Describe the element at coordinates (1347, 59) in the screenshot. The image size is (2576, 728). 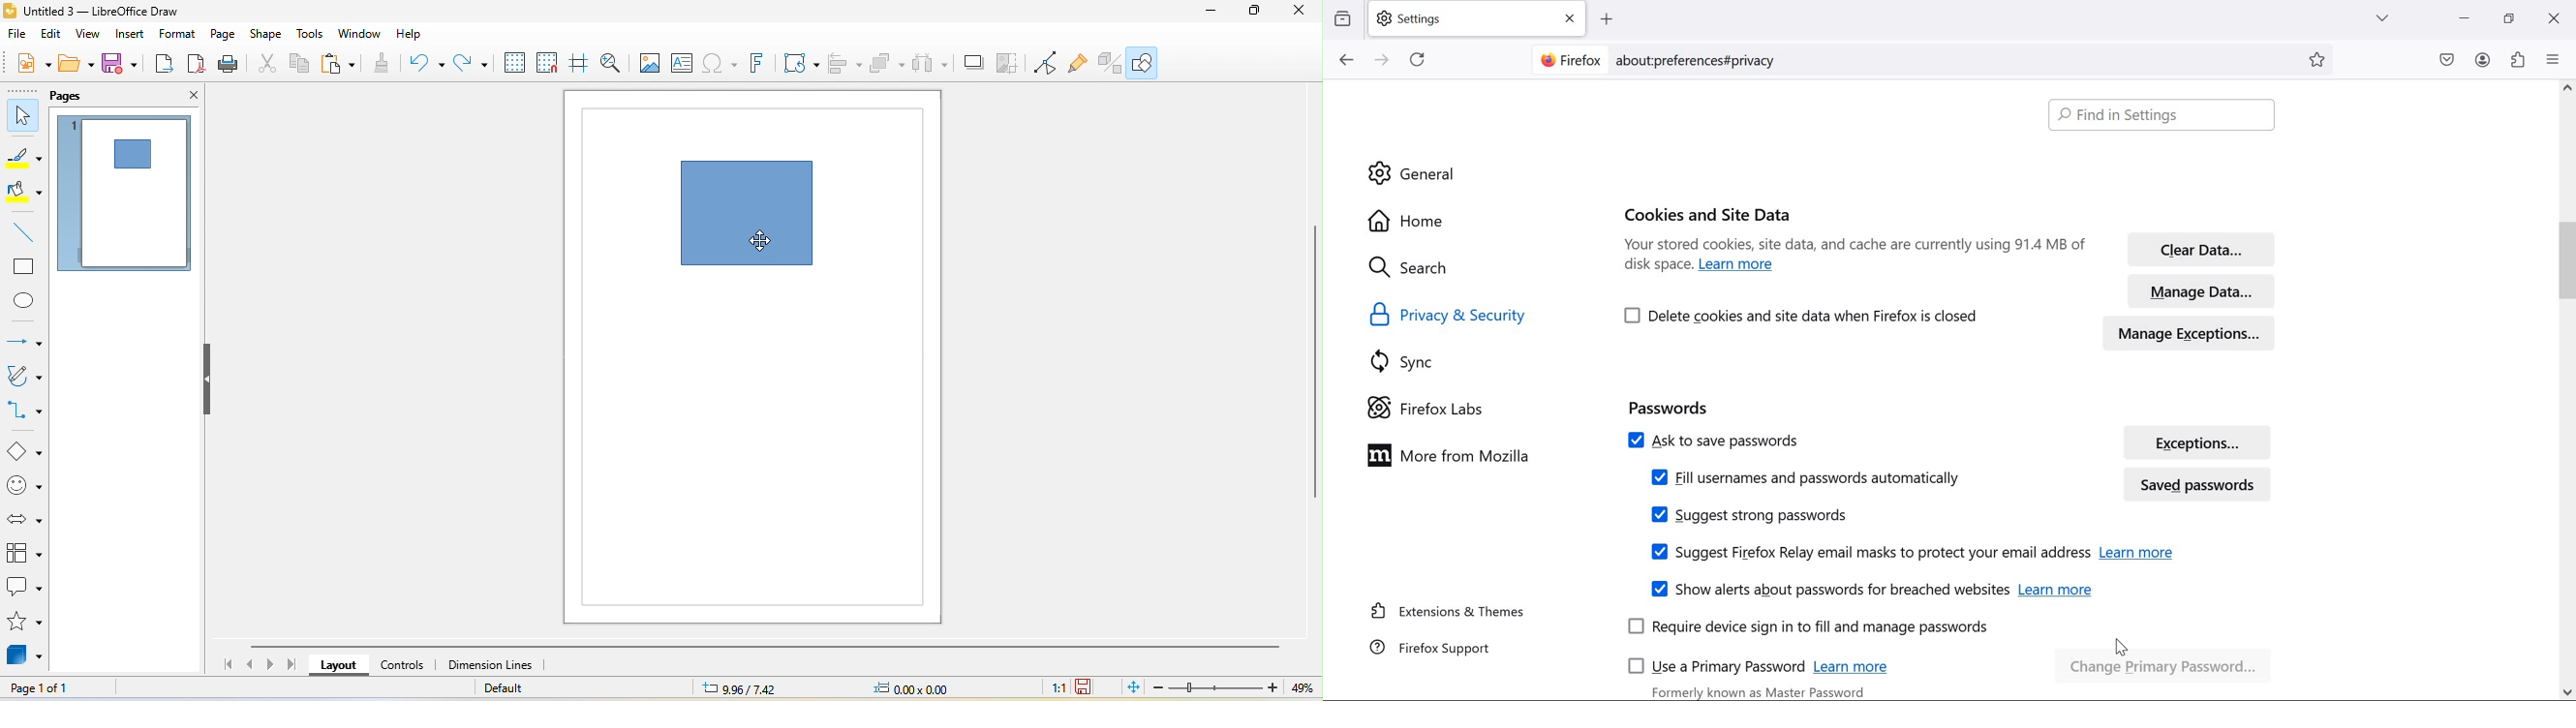
I see `go back one page` at that location.